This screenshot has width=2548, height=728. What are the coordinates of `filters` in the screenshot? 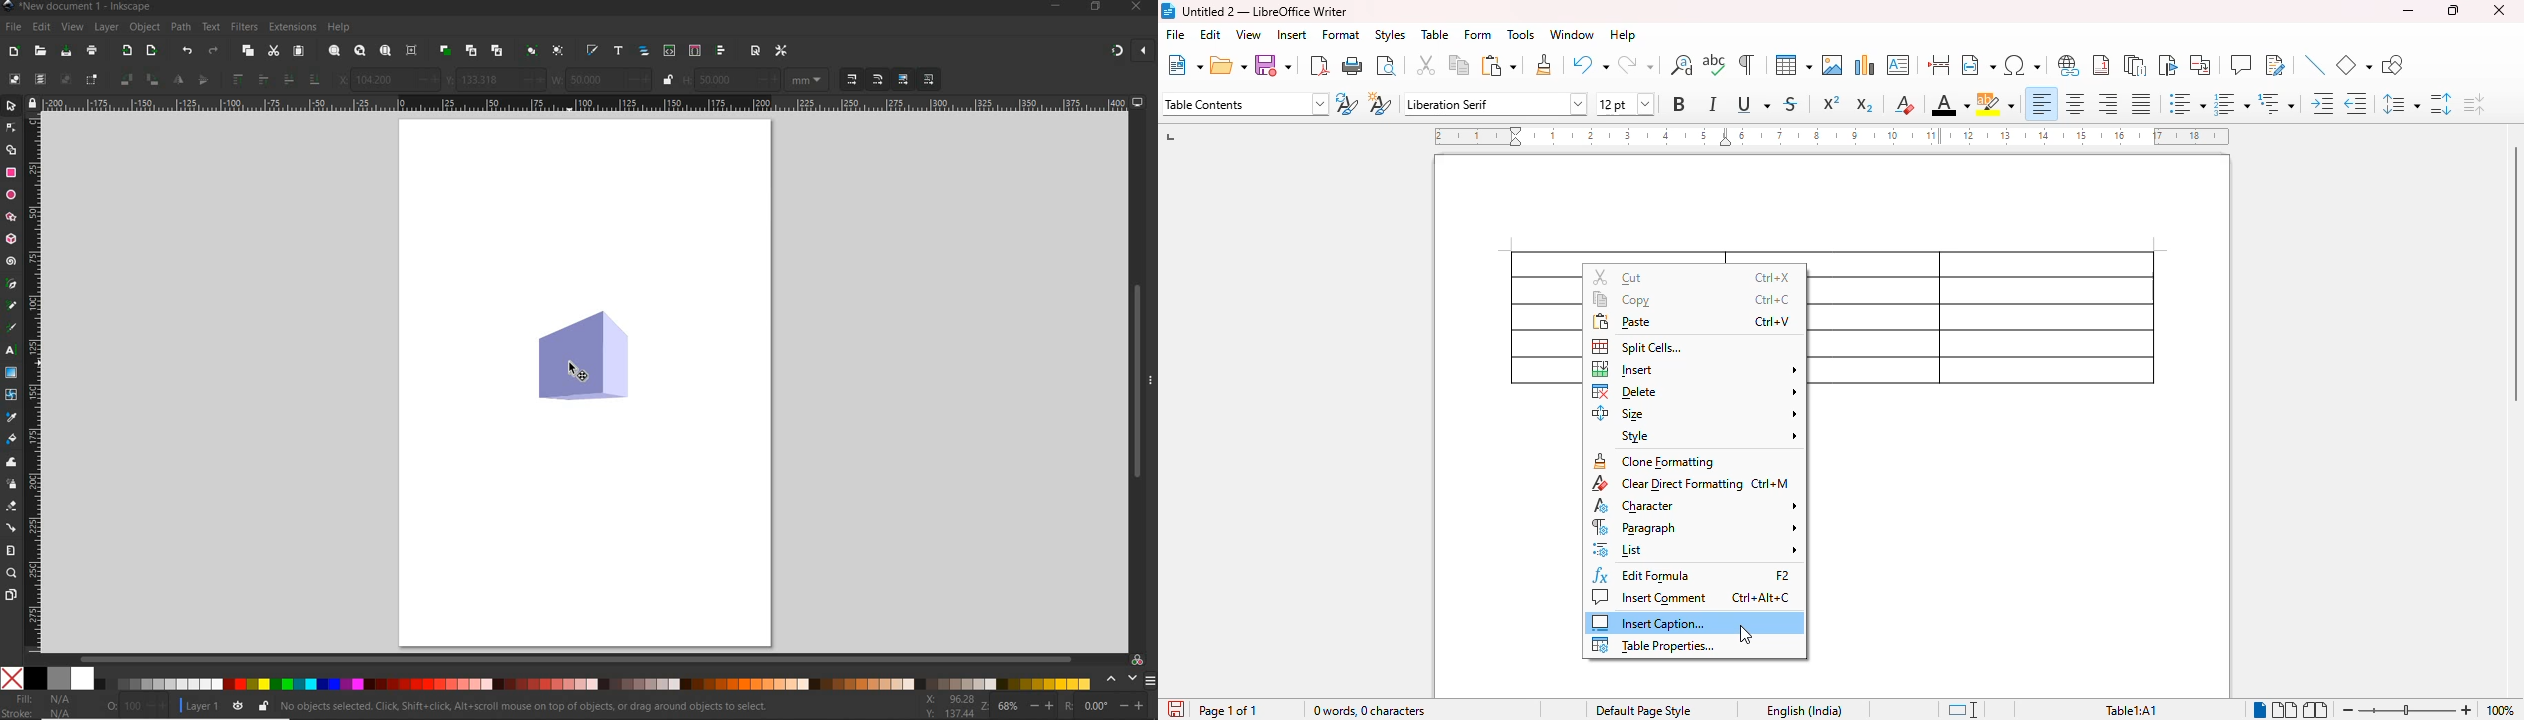 It's located at (246, 27).